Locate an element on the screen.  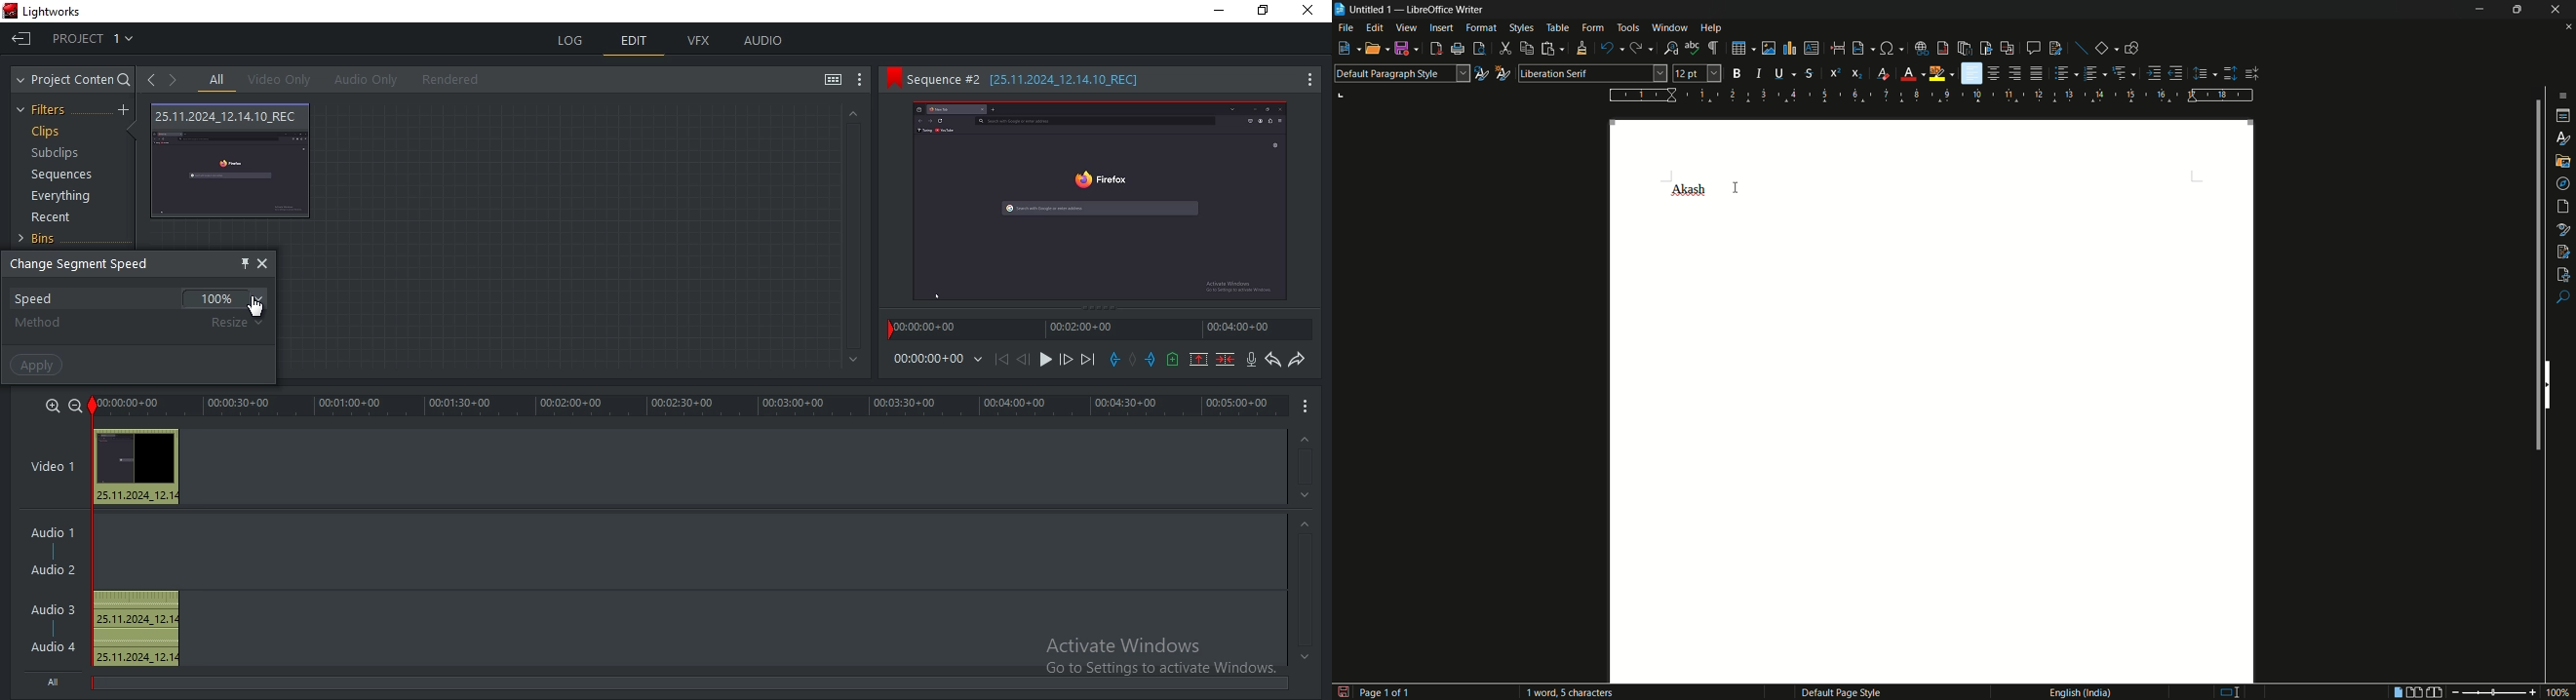
insert line is located at coordinates (2082, 49).